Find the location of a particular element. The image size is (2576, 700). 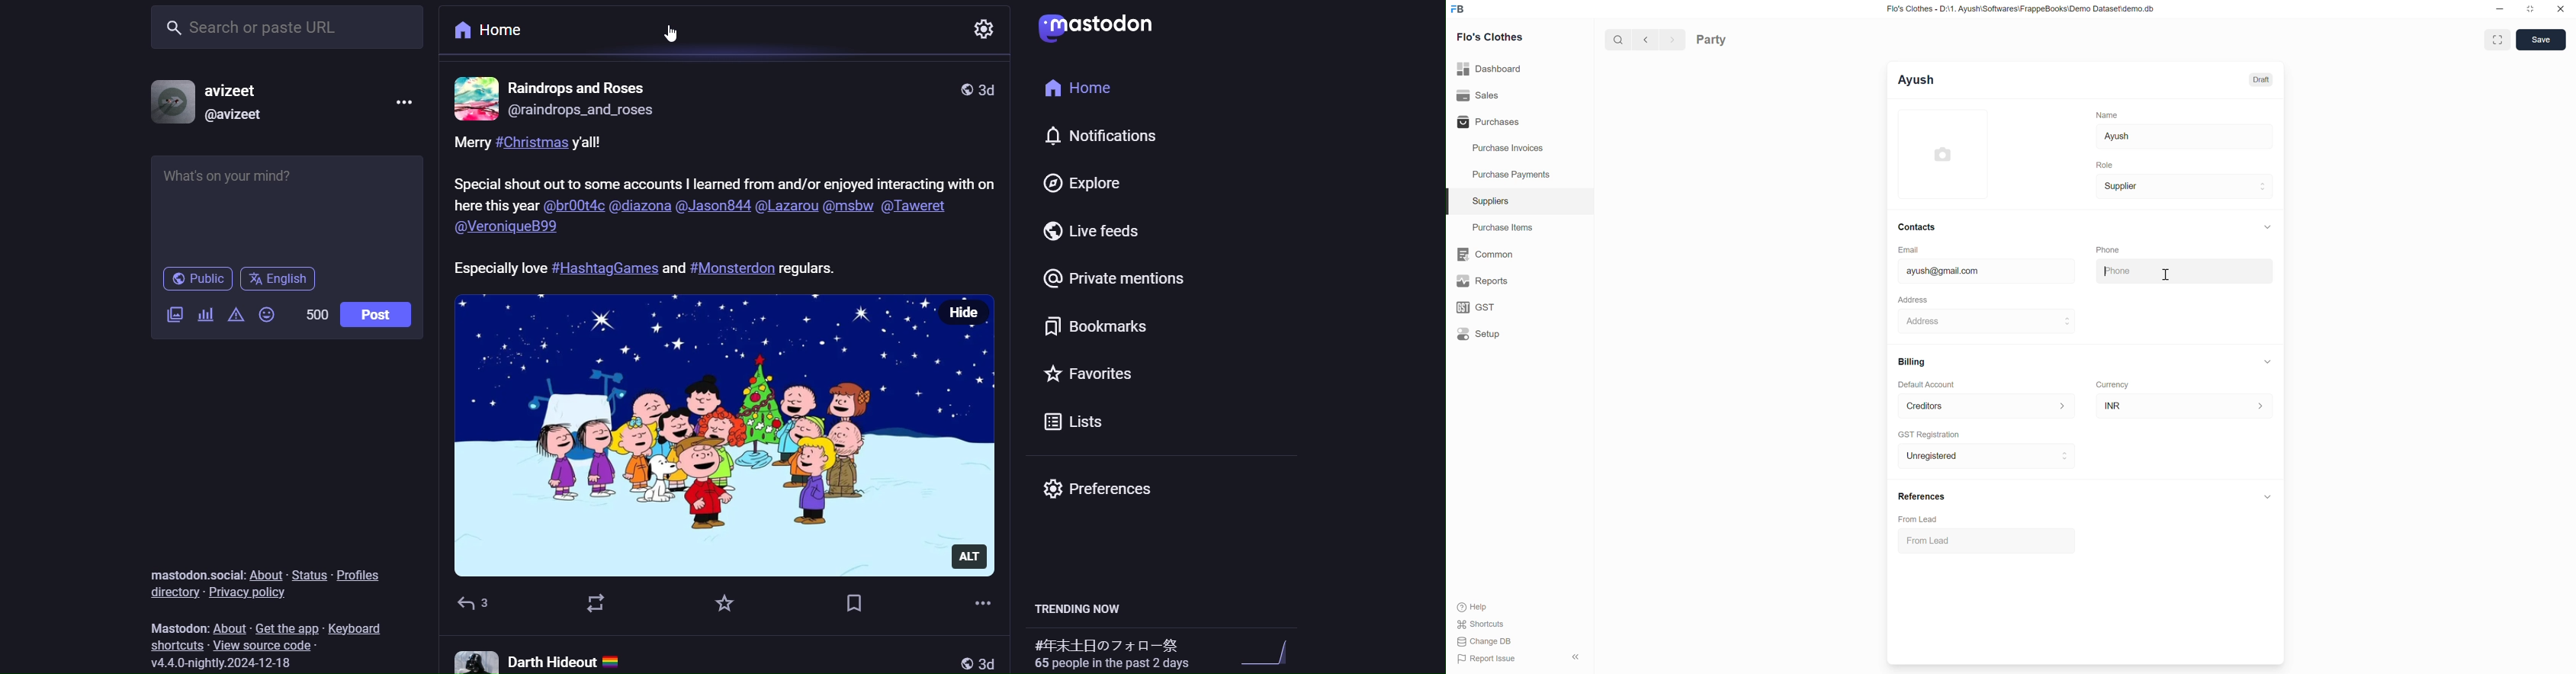

Shortcuts is located at coordinates (1481, 624).